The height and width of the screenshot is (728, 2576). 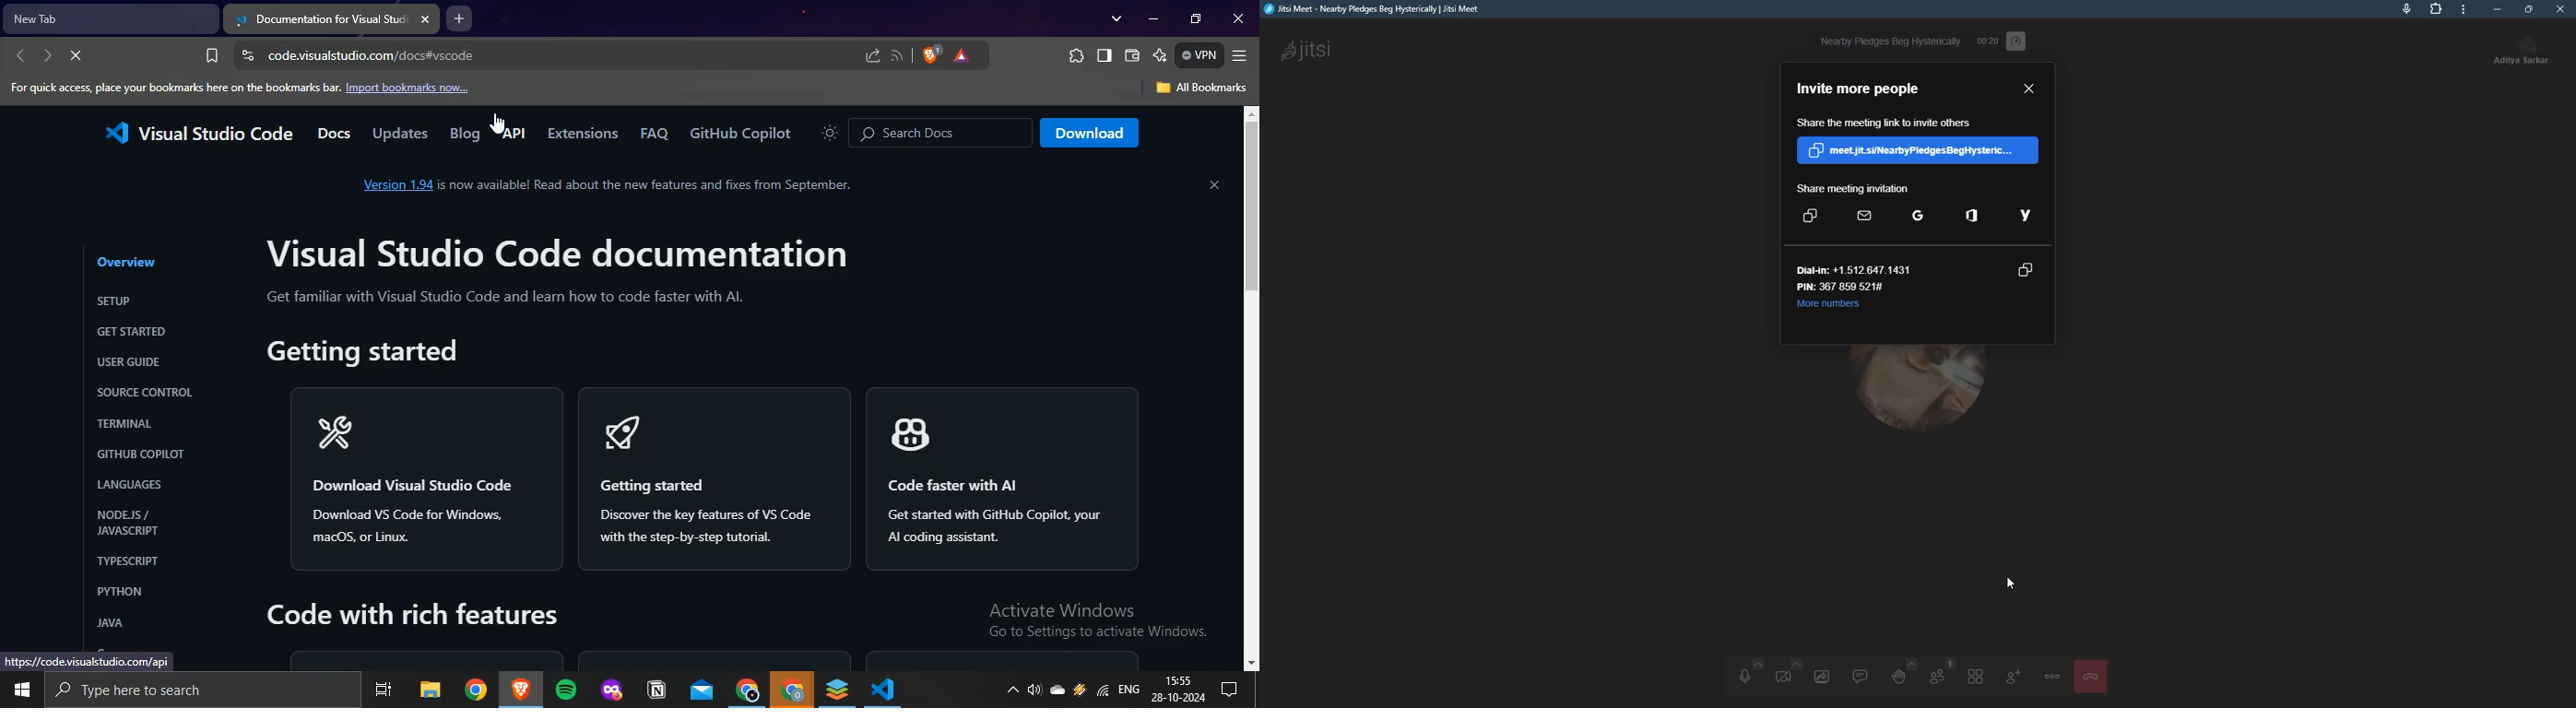 I want to click on GET STARTED, so click(x=127, y=330).